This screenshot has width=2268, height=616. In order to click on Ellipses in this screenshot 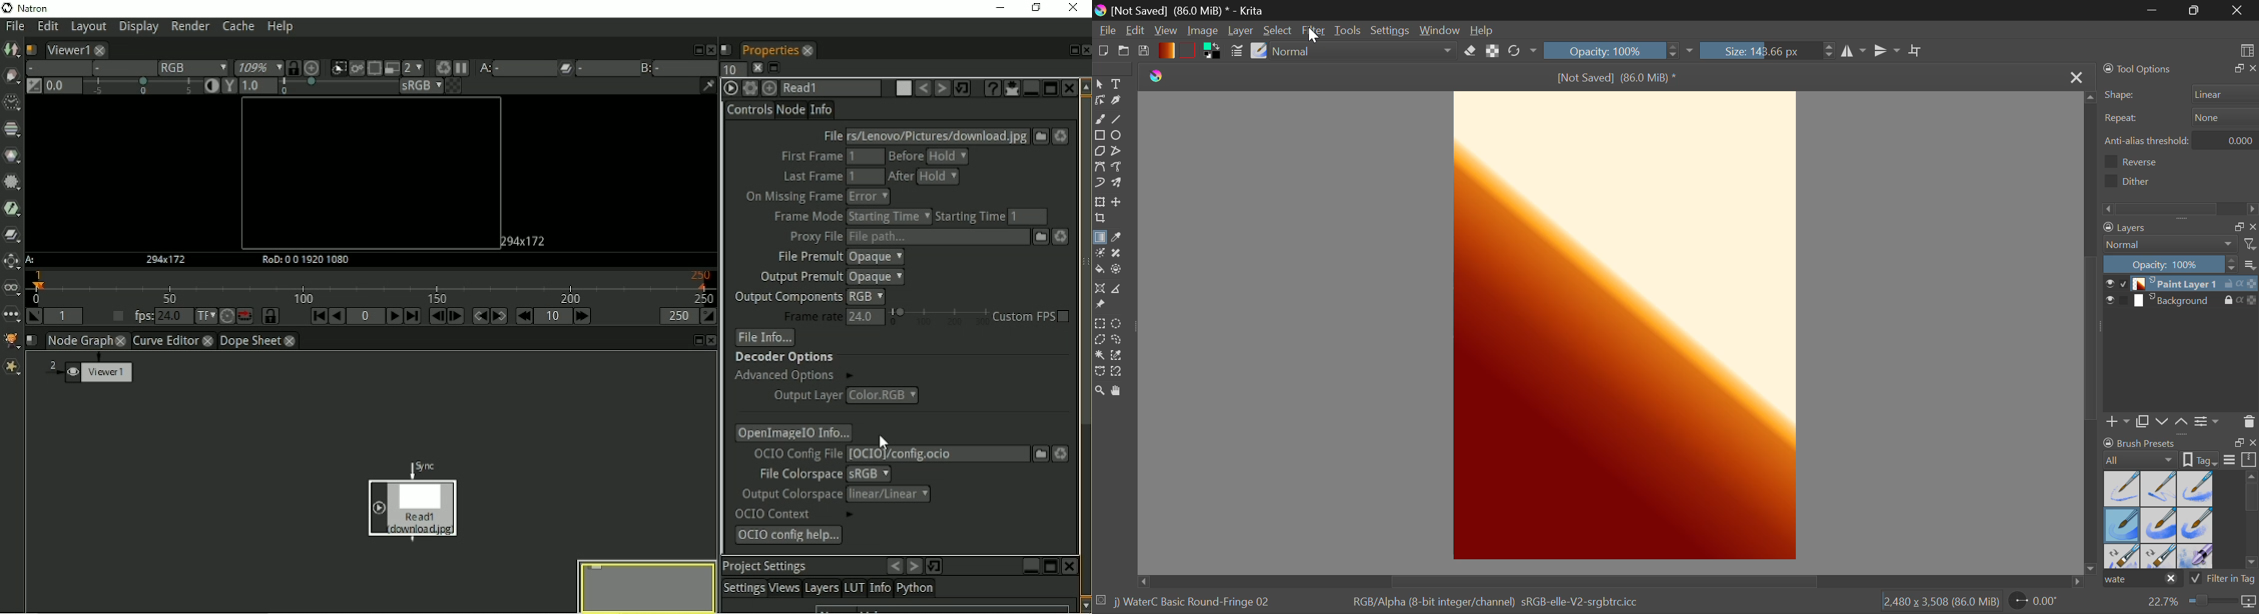, I will do `click(1121, 136)`.